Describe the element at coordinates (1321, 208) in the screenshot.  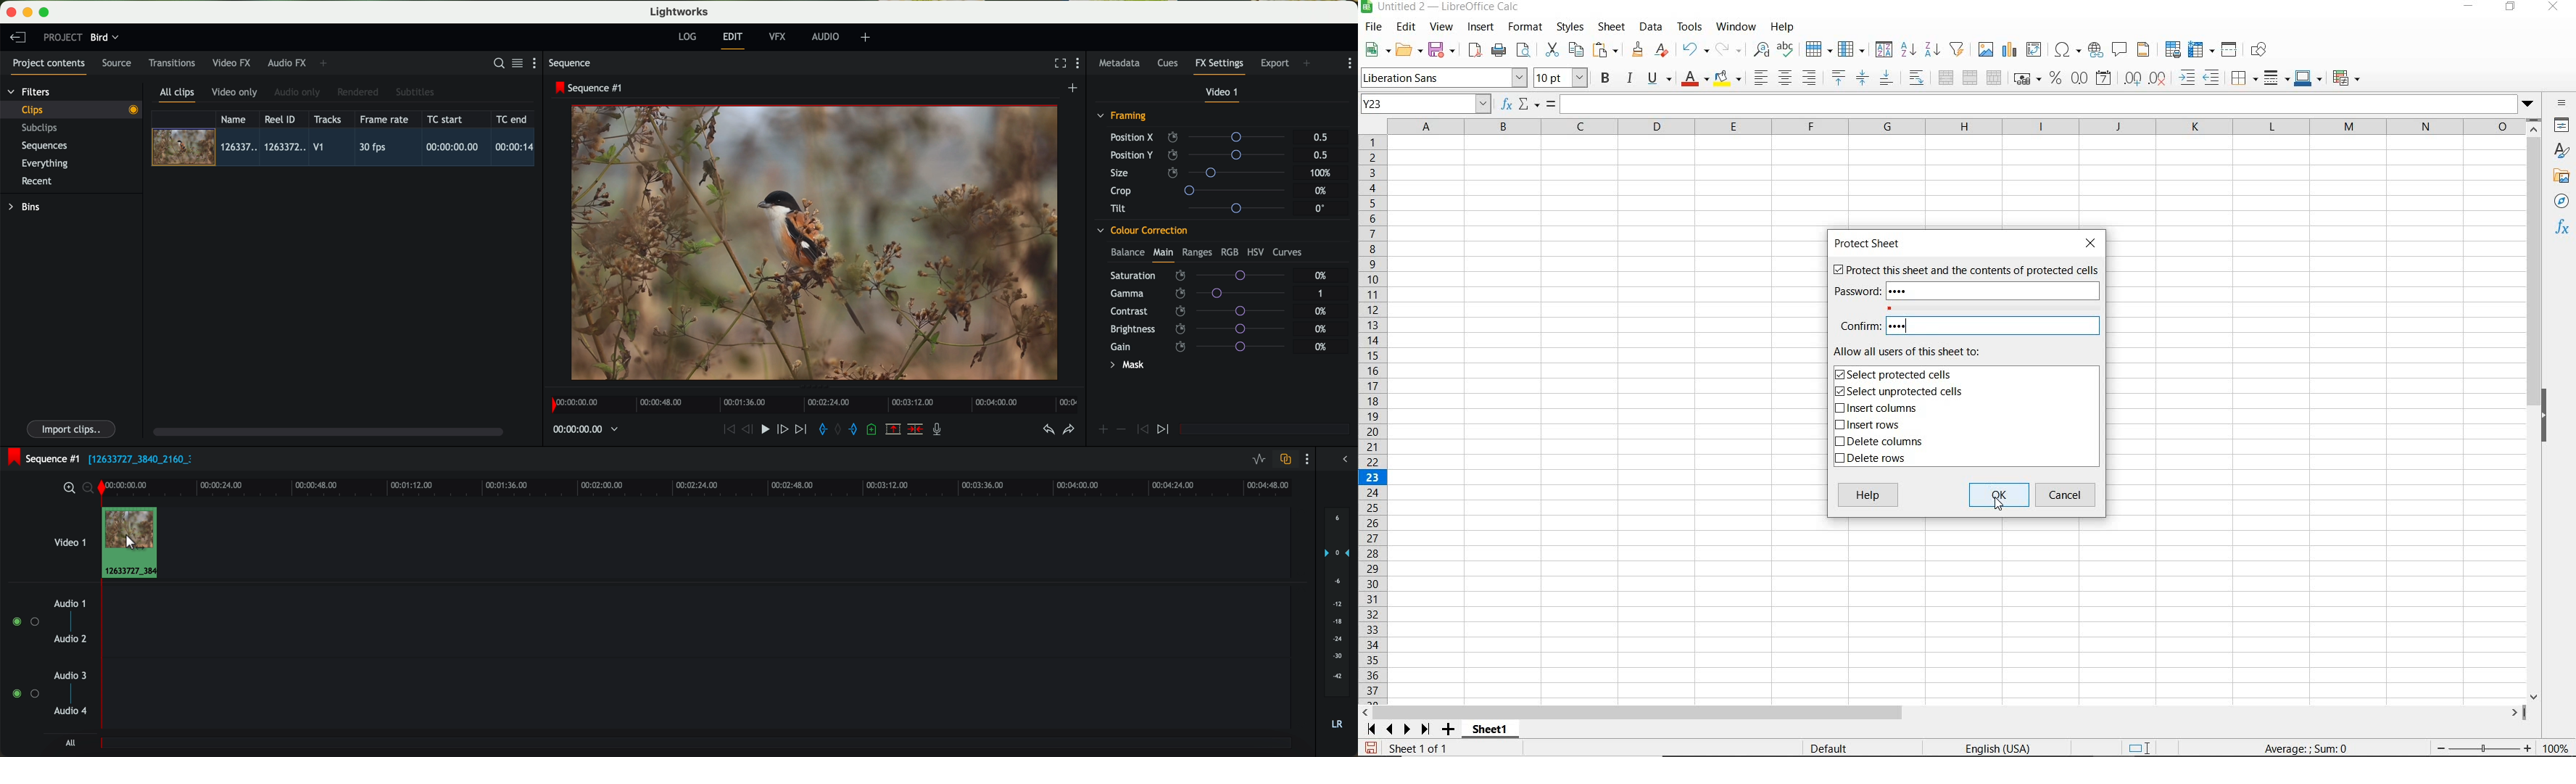
I see `0°` at that location.